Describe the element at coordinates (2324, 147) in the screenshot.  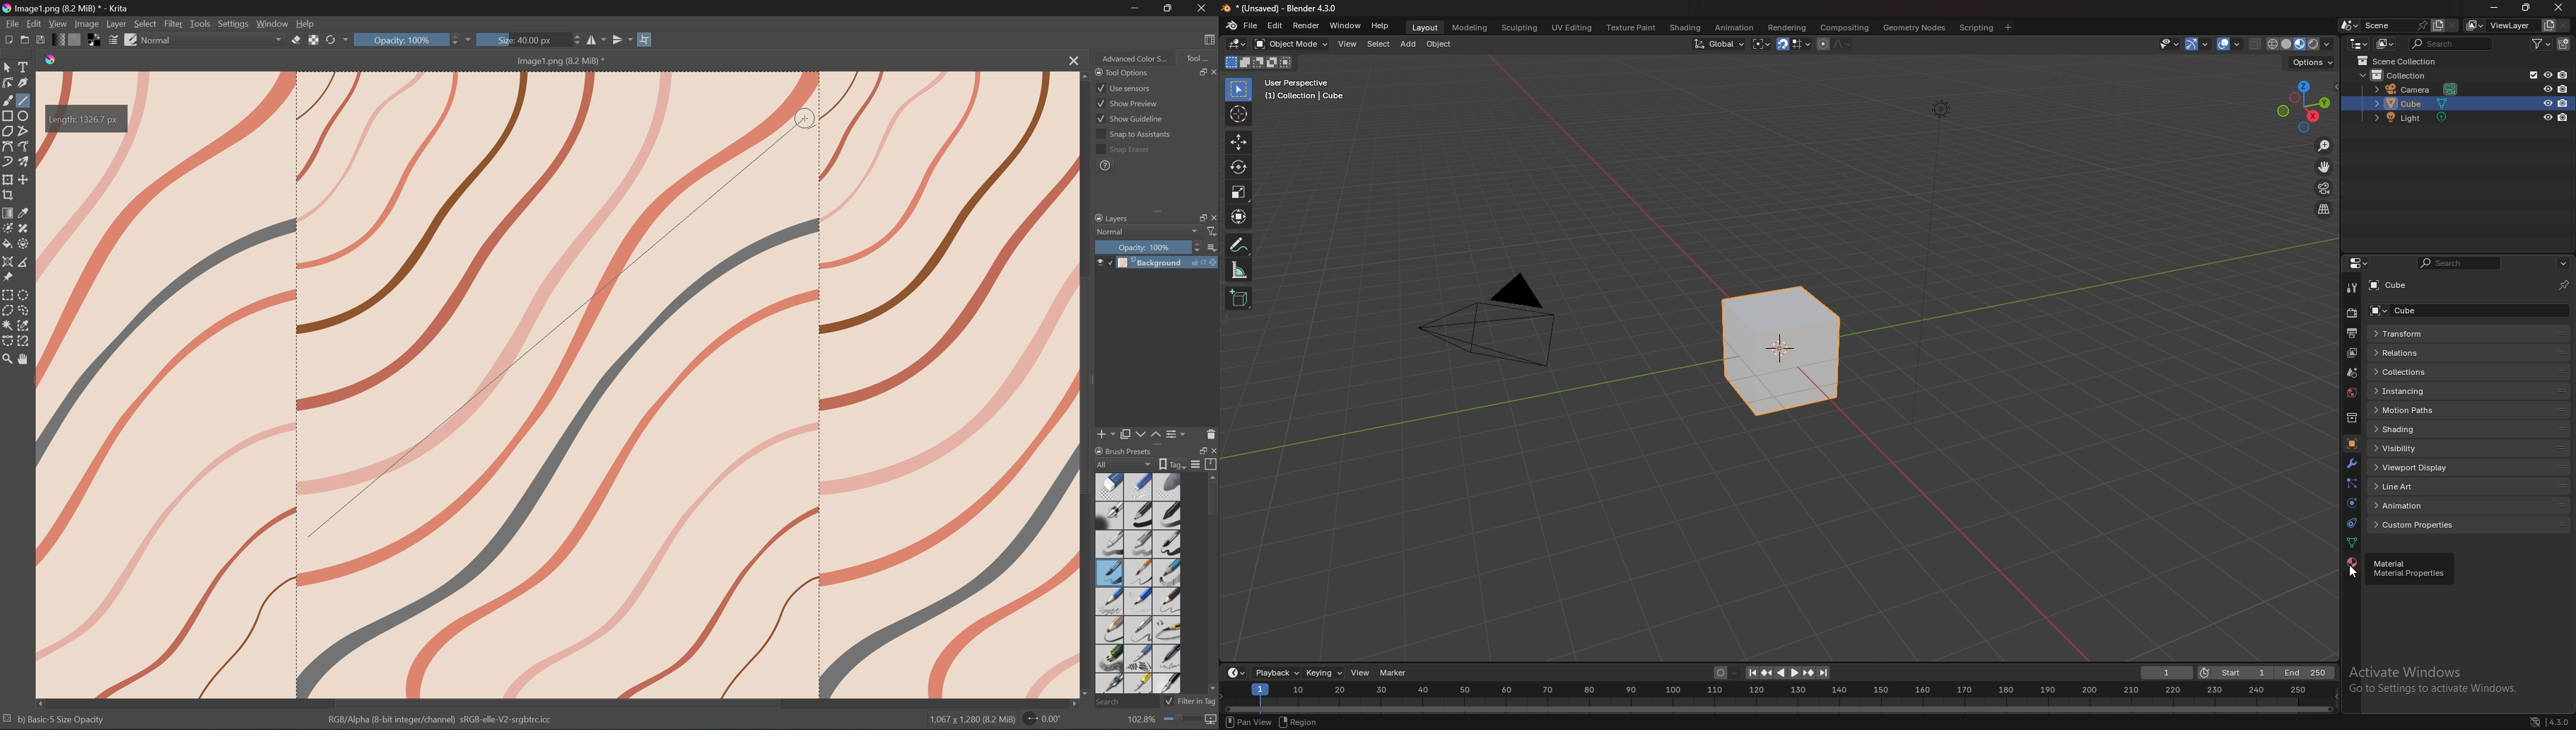
I see `zoom` at that location.